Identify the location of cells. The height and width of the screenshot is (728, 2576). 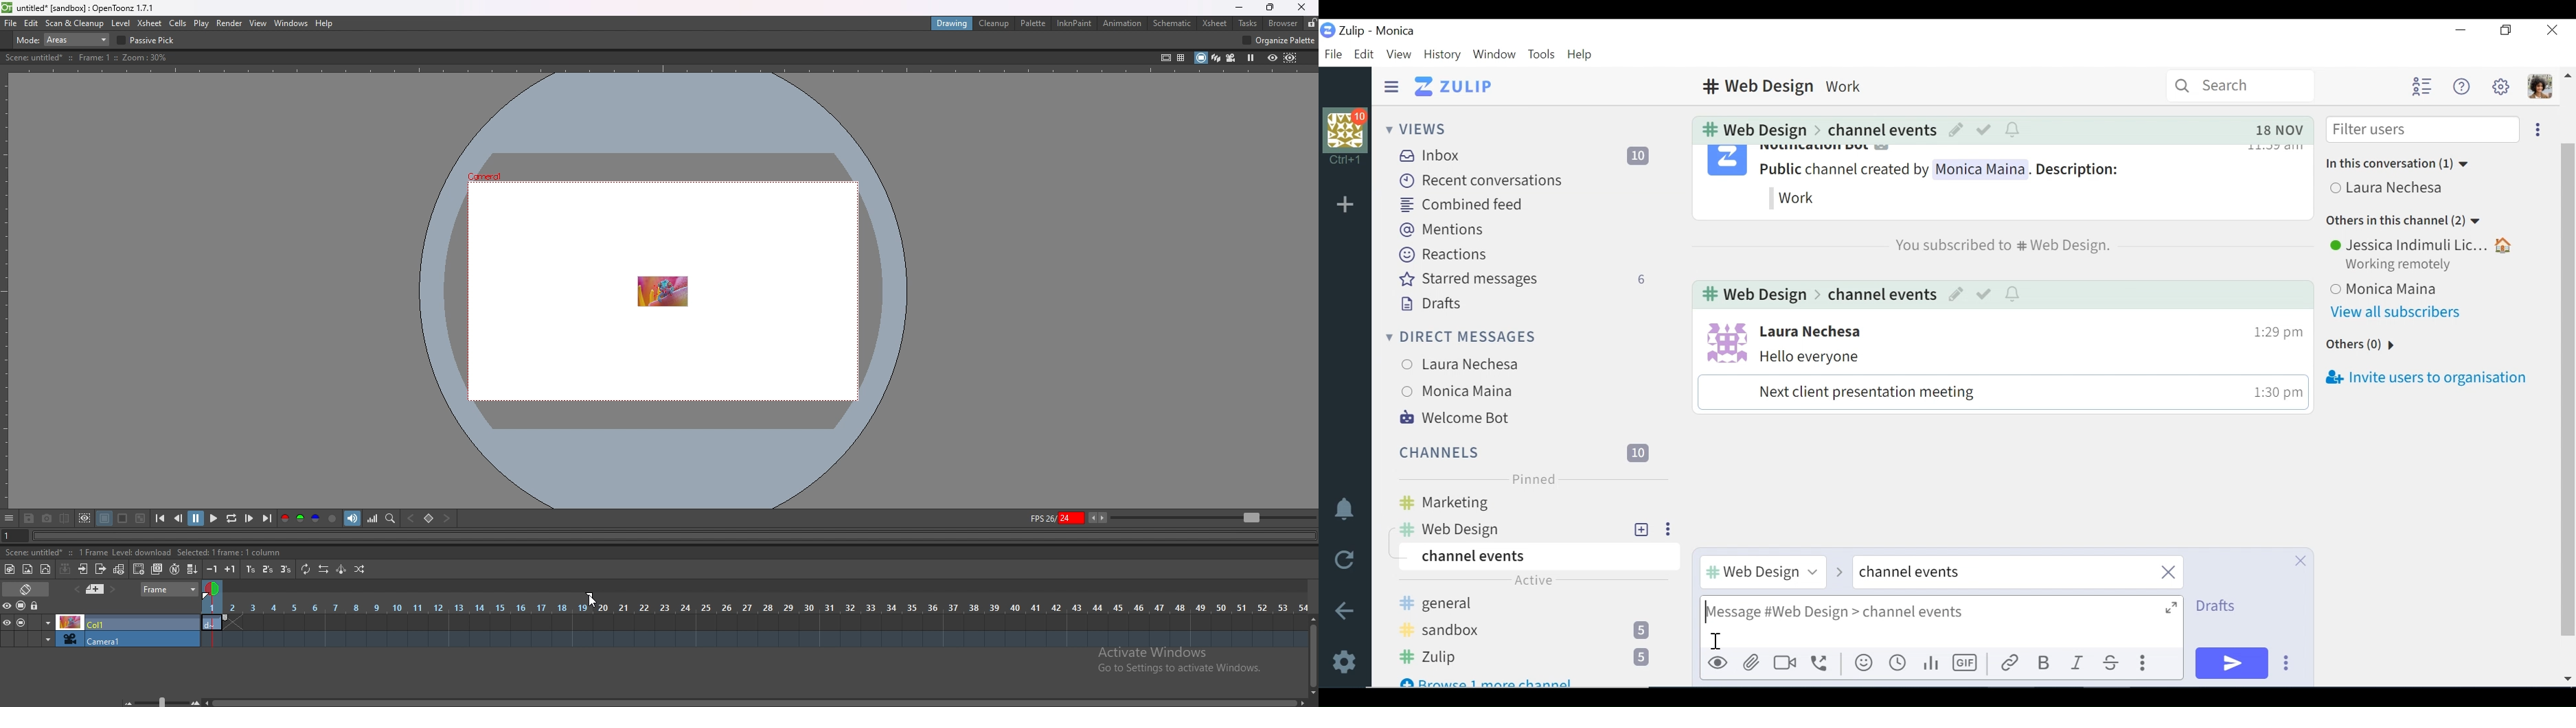
(178, 23).